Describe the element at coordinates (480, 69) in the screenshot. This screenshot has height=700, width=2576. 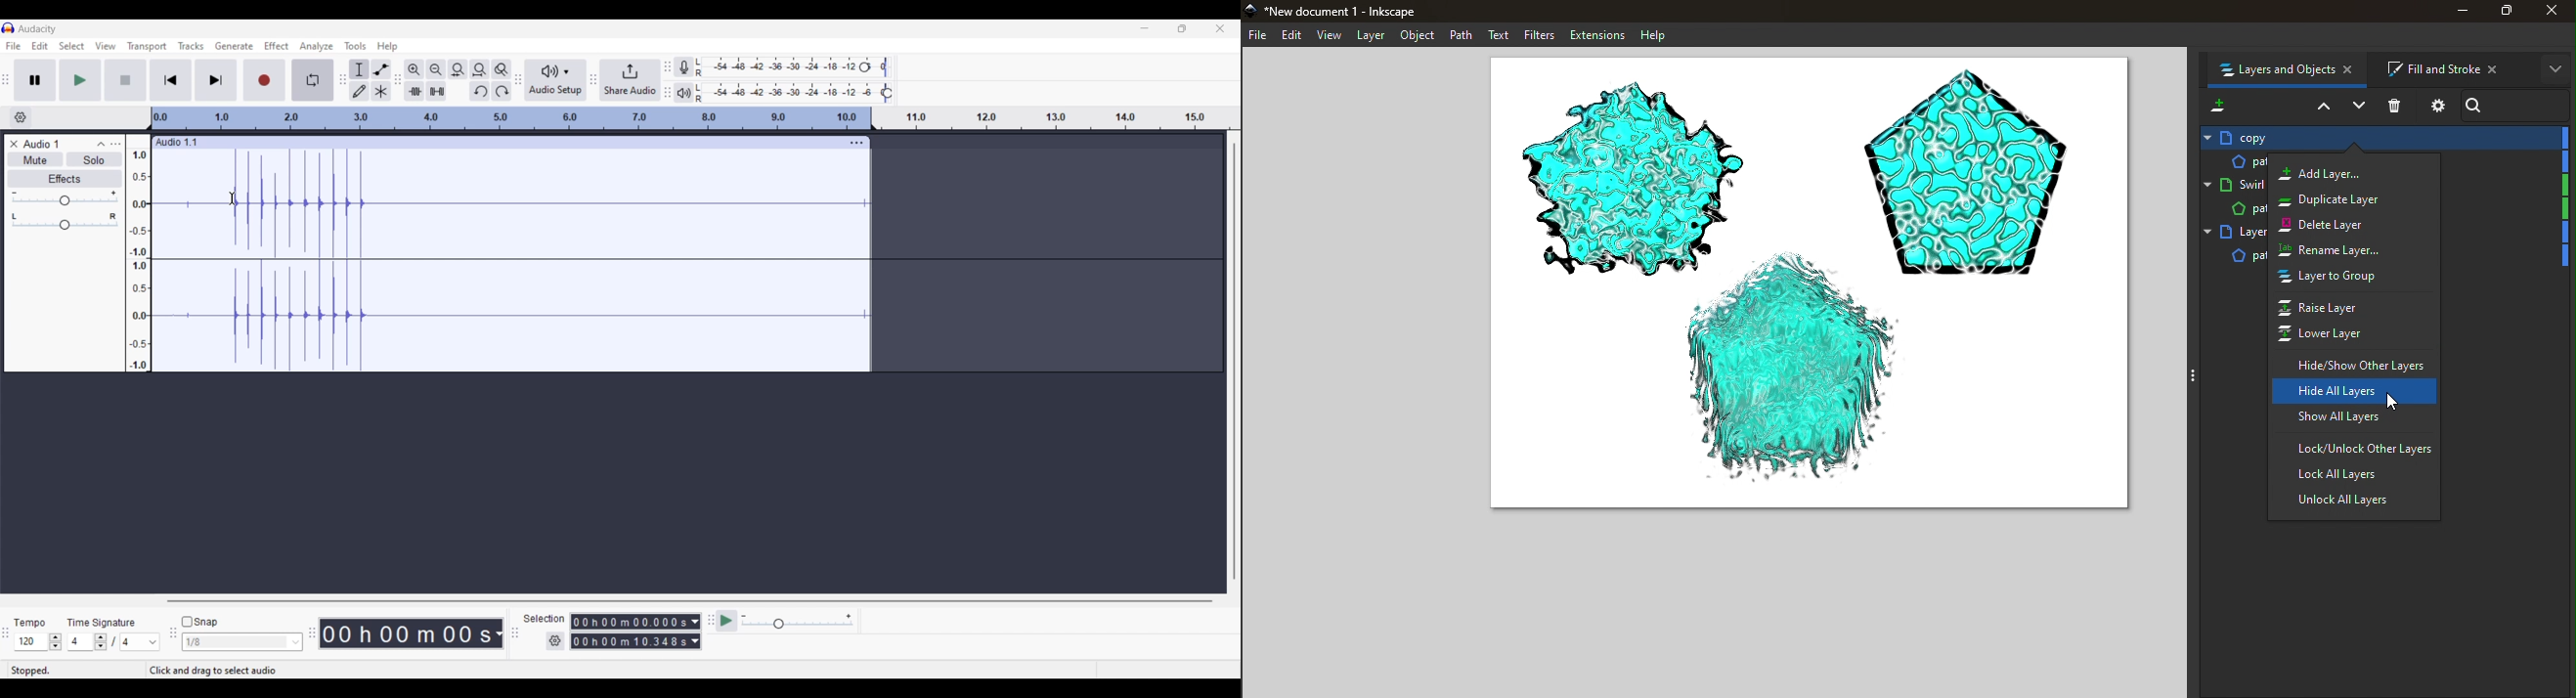
I see `Fit project to width` at that location.